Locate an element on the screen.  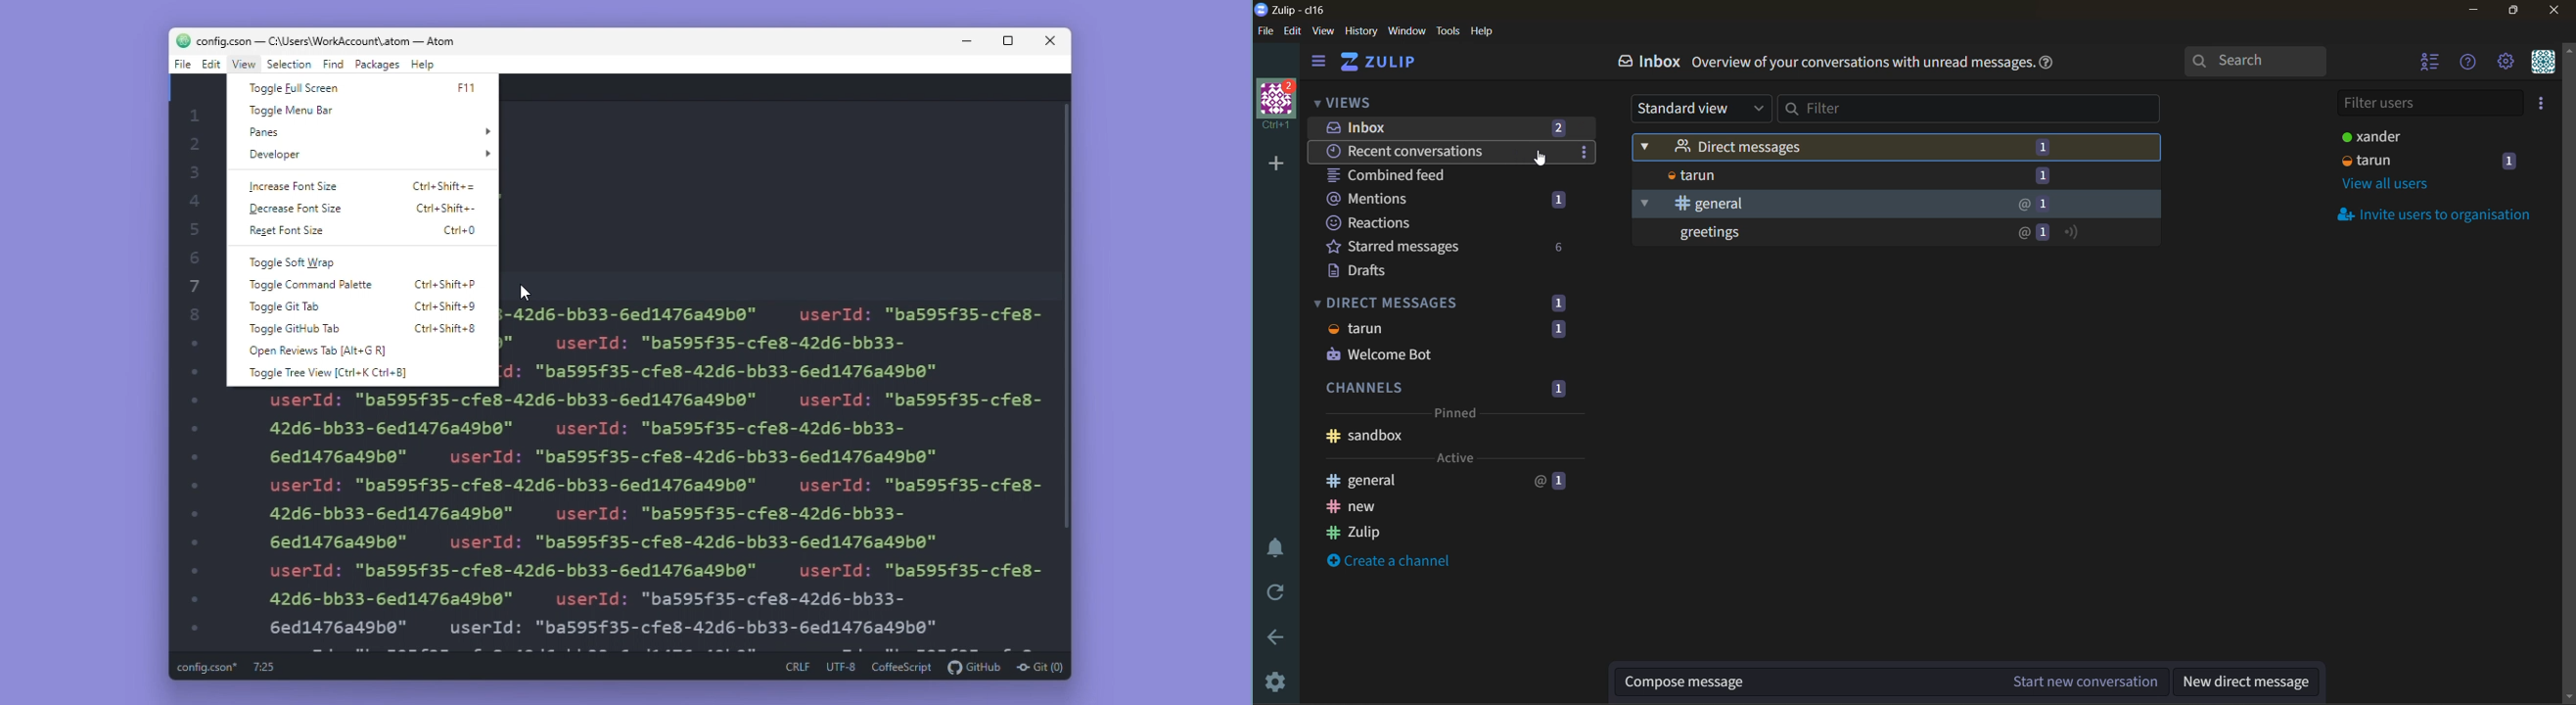
go back is located at coordinates (1278, 639).